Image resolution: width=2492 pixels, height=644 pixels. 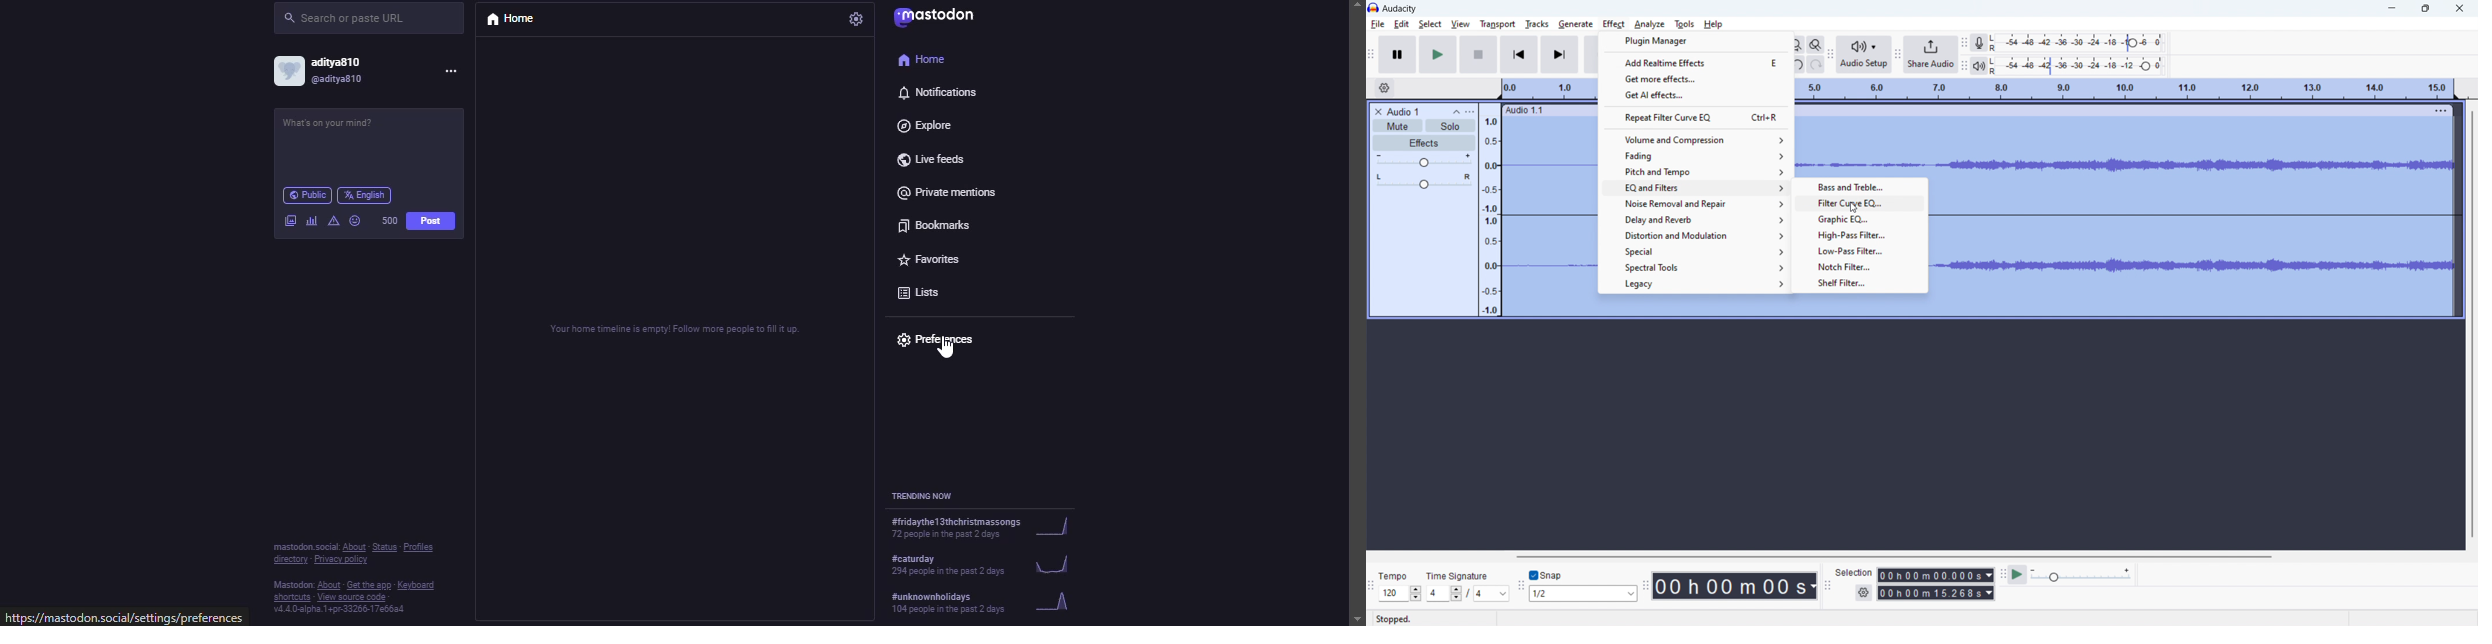 I want to click on audio setup toolbar, so click(x=1833, y=56).